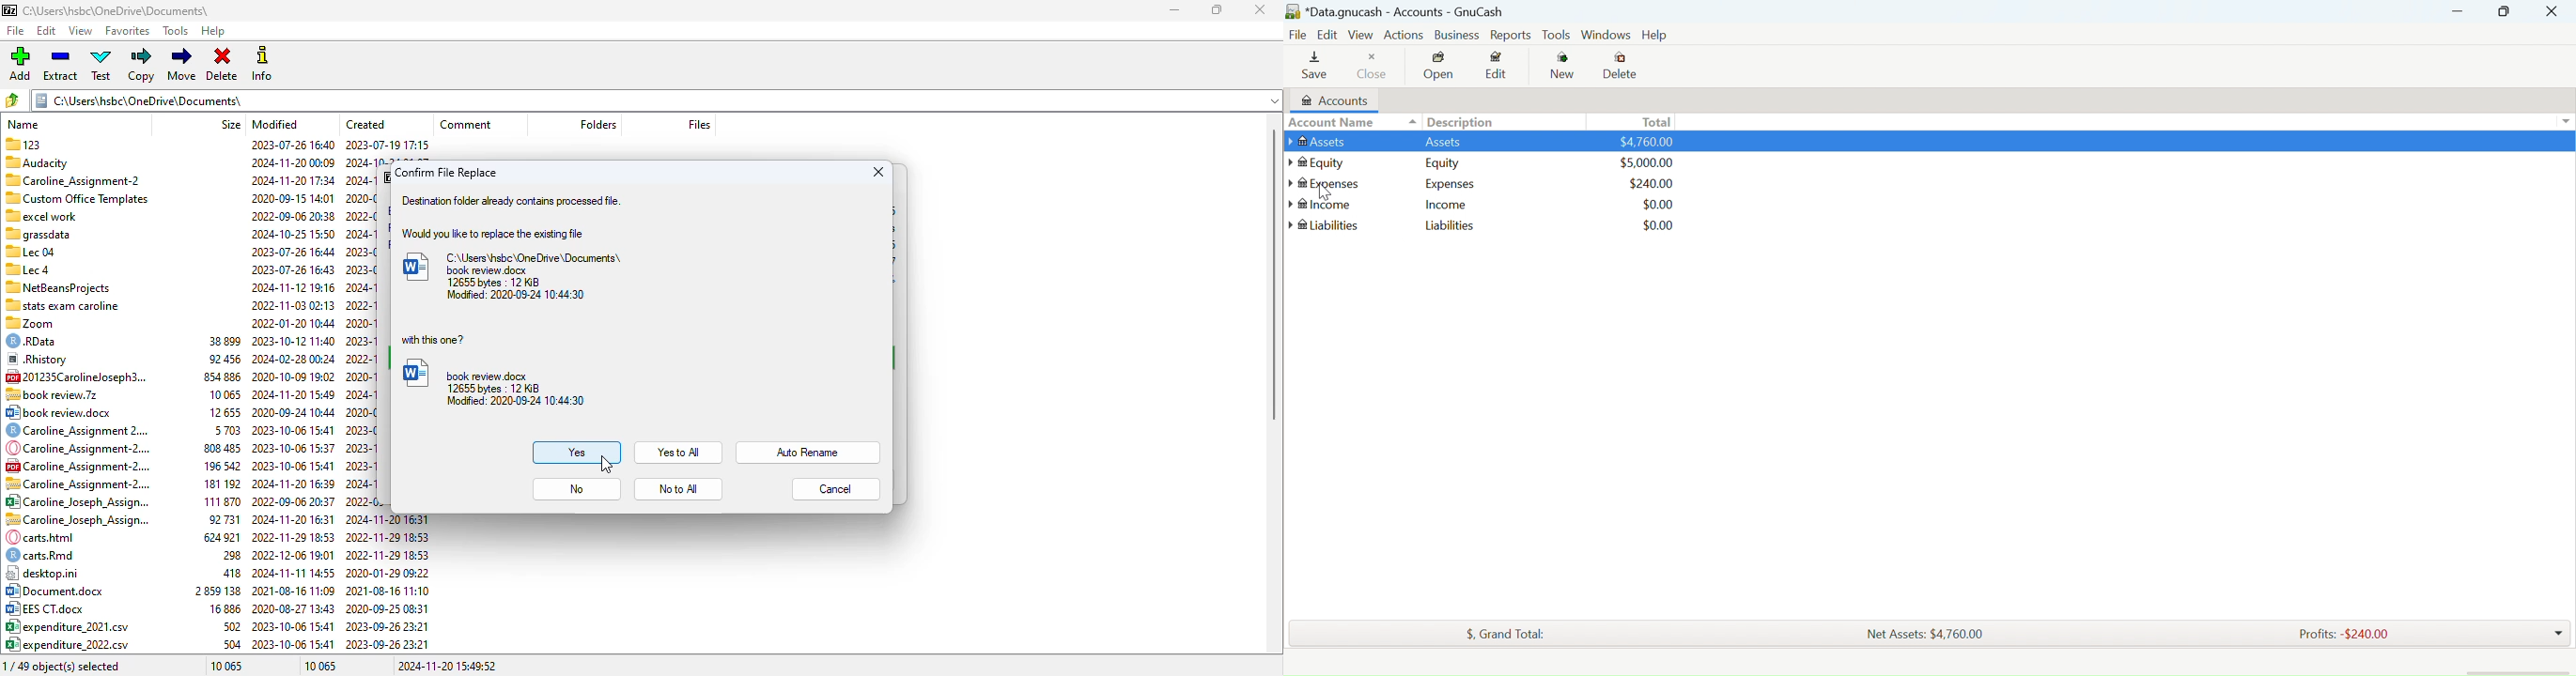  I want to click on Assets Assets $4,760, so click(1484, 143).